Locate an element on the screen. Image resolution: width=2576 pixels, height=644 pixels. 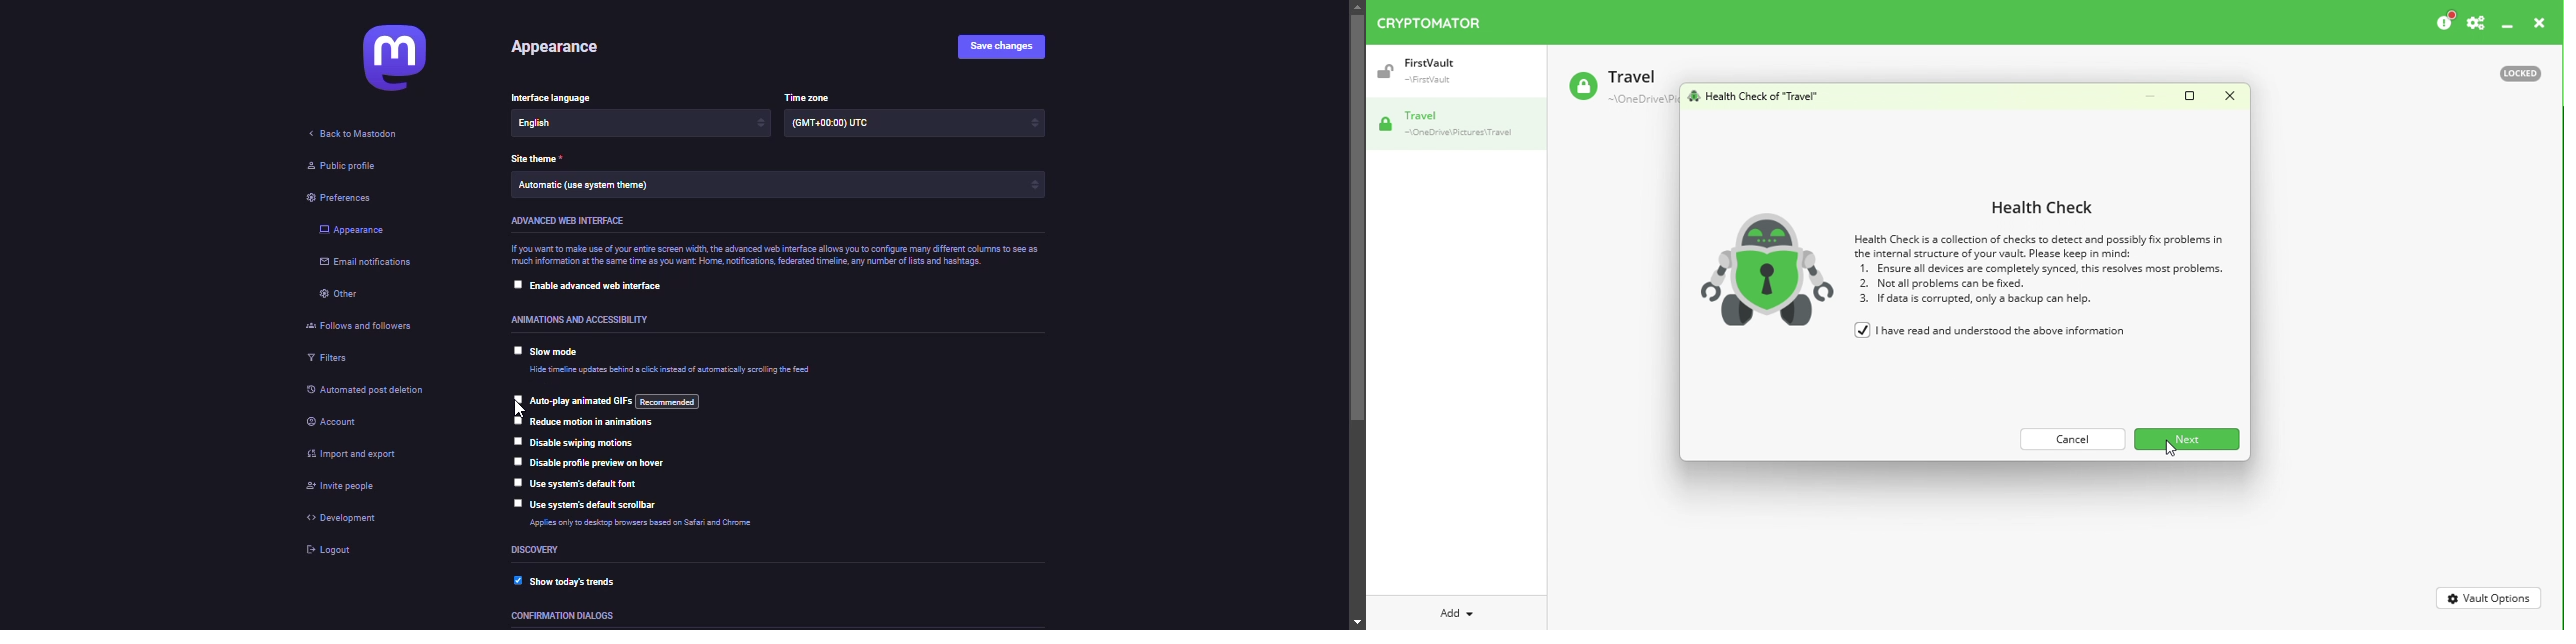
appearance is located at coordinates (351, 230).